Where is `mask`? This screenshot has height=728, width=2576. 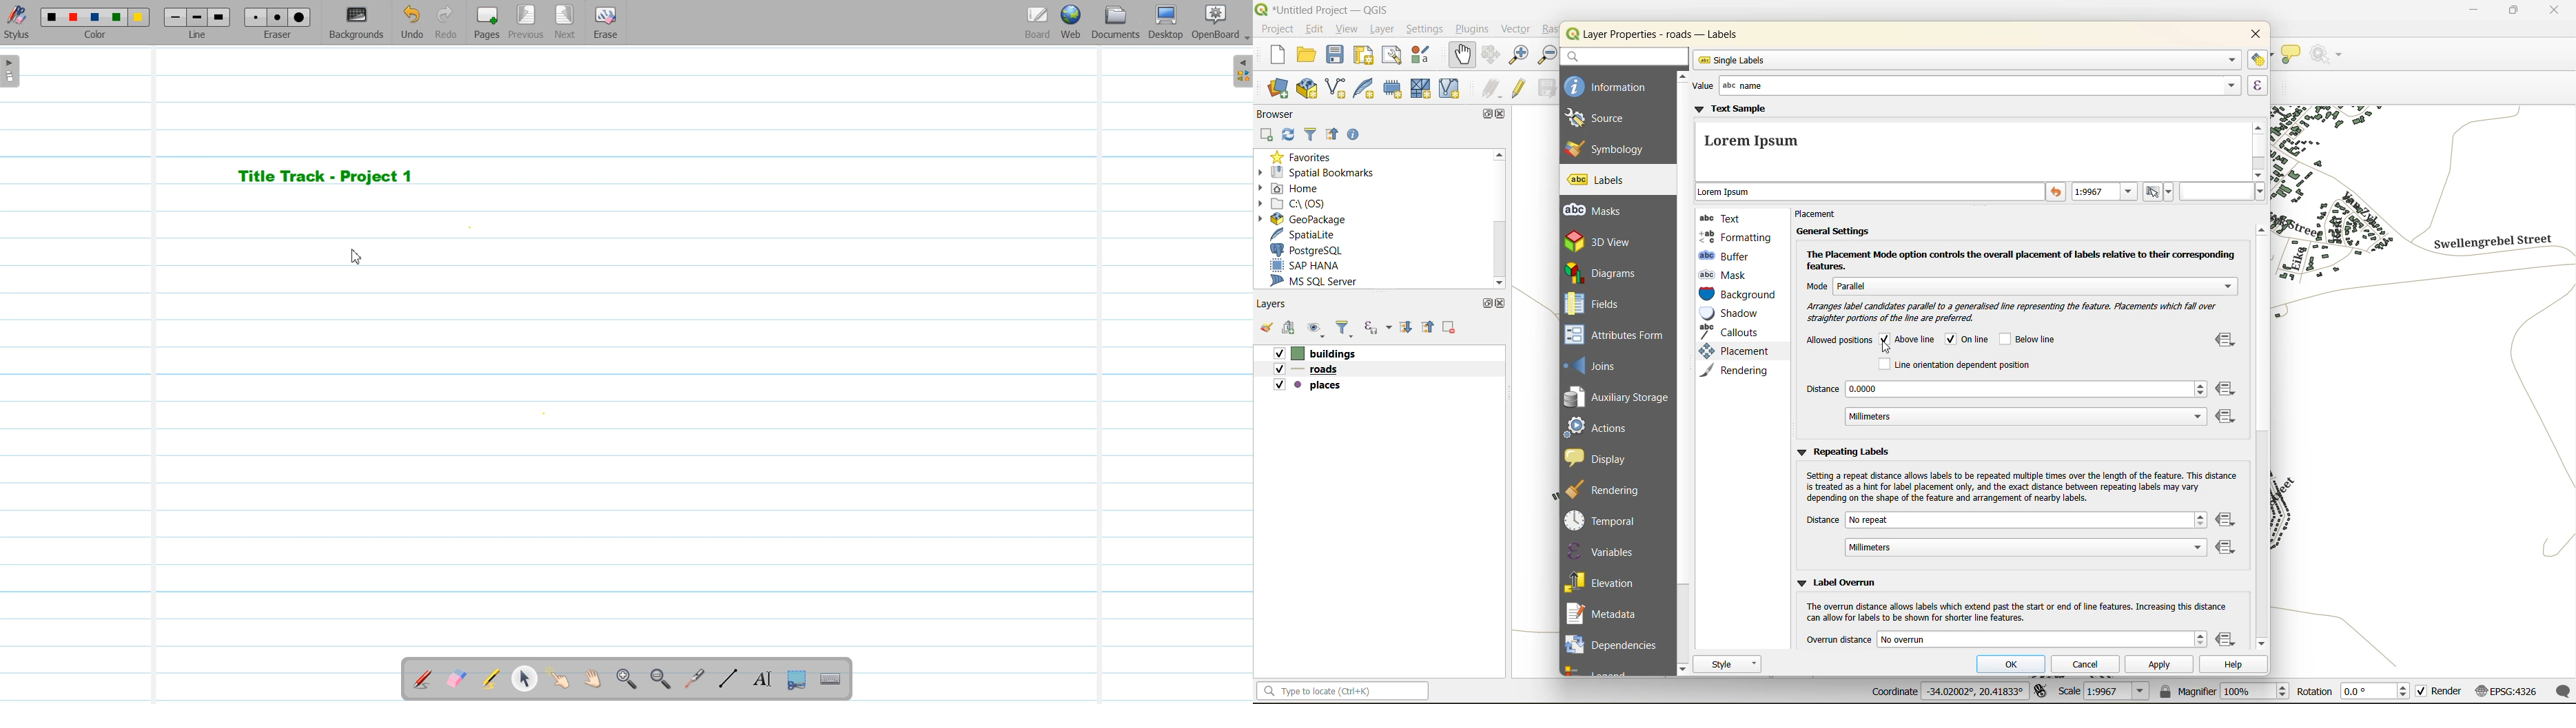 mask is located at coordinates (1727, 275).